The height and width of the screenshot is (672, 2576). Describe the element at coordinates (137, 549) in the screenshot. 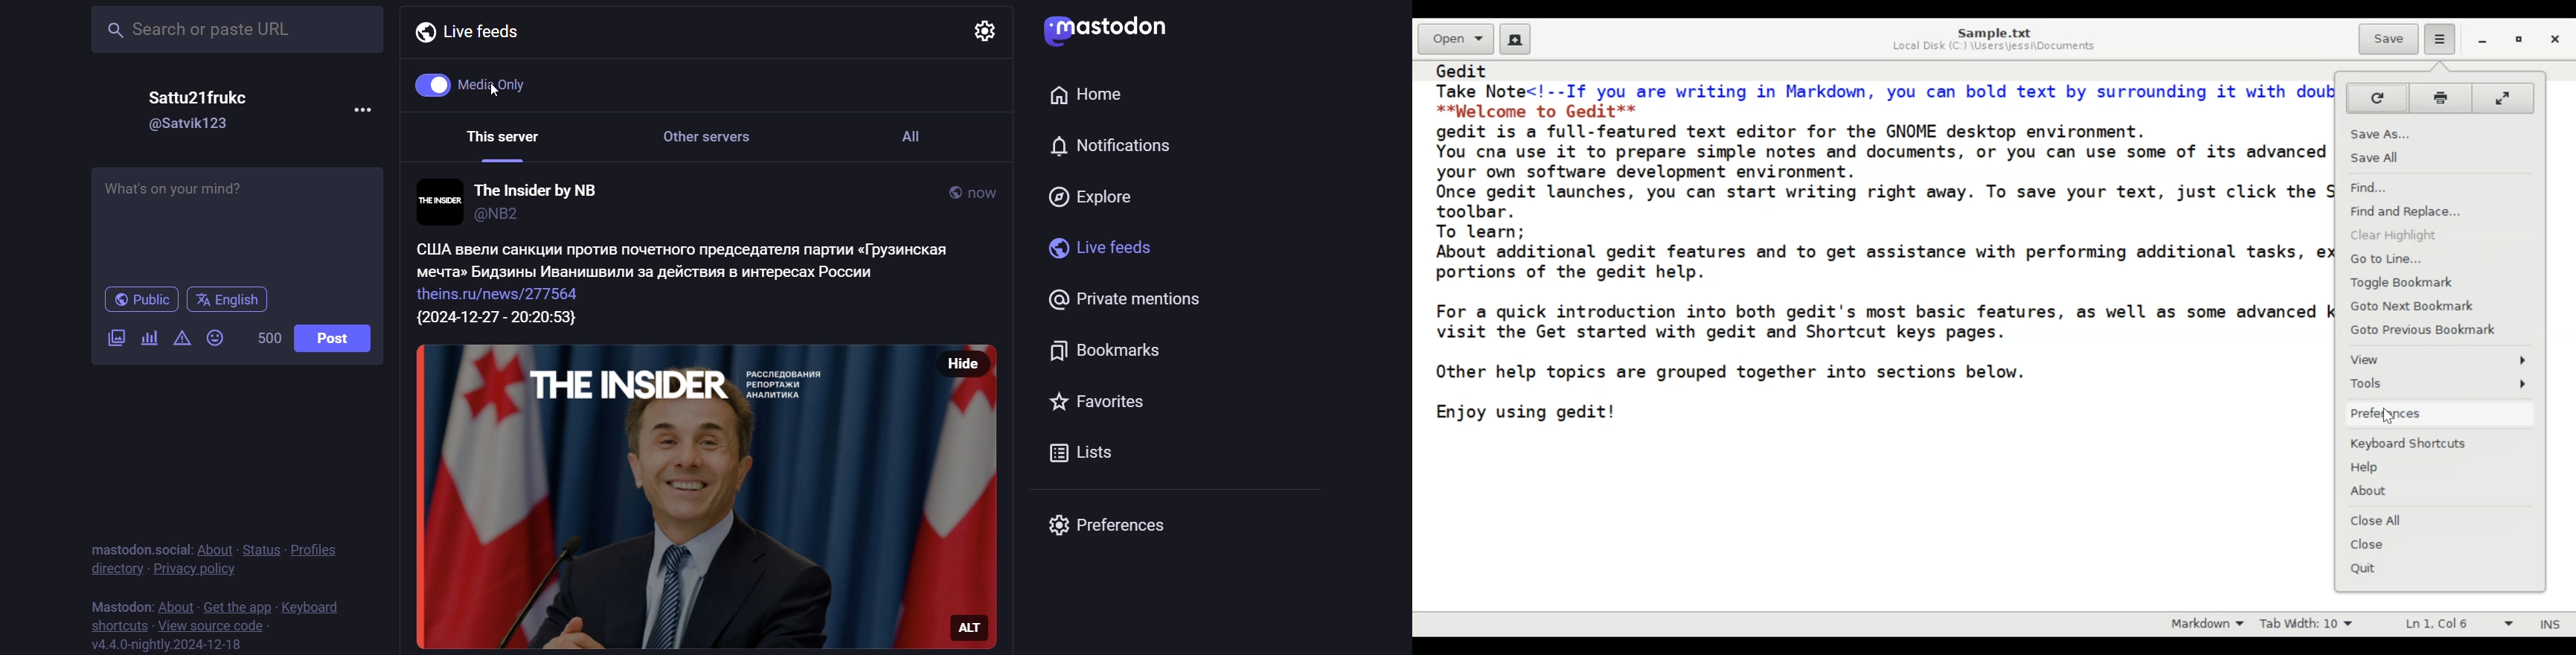

I see `mastodon social` at that location.